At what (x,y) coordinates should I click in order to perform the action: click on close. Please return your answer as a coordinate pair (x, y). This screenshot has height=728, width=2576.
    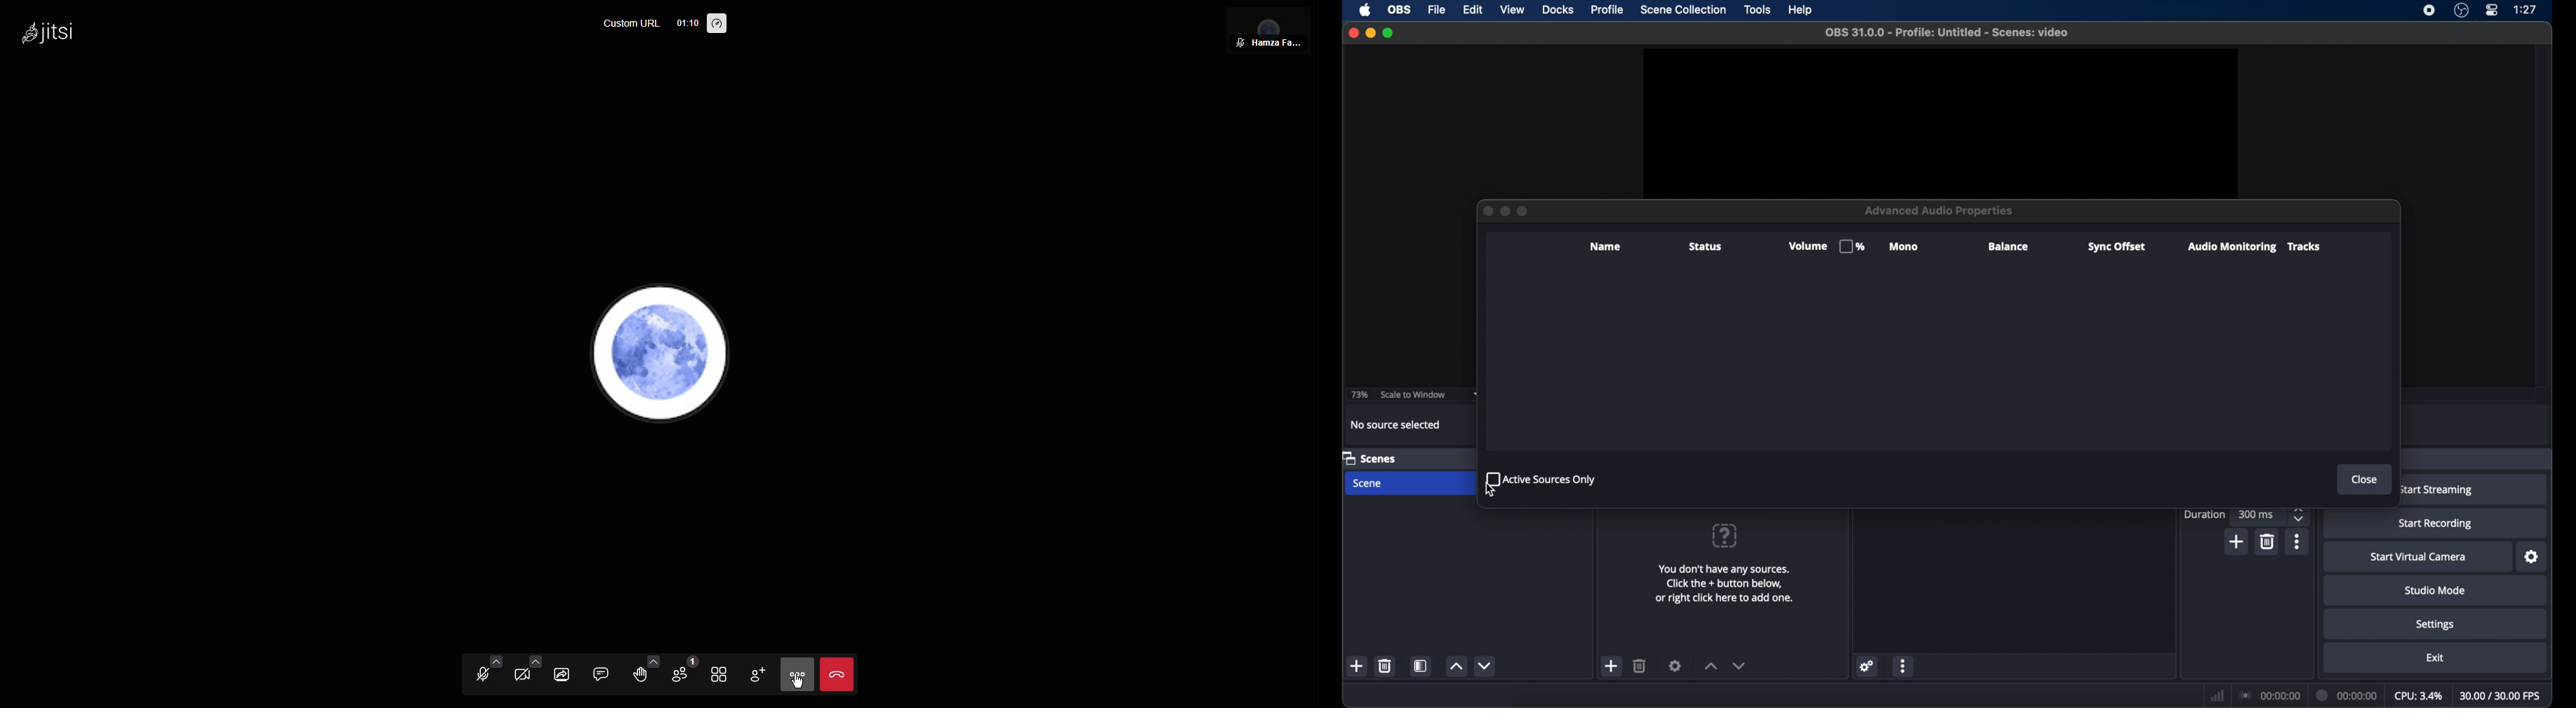
    Looking at the image, I should click on (2365, 479).